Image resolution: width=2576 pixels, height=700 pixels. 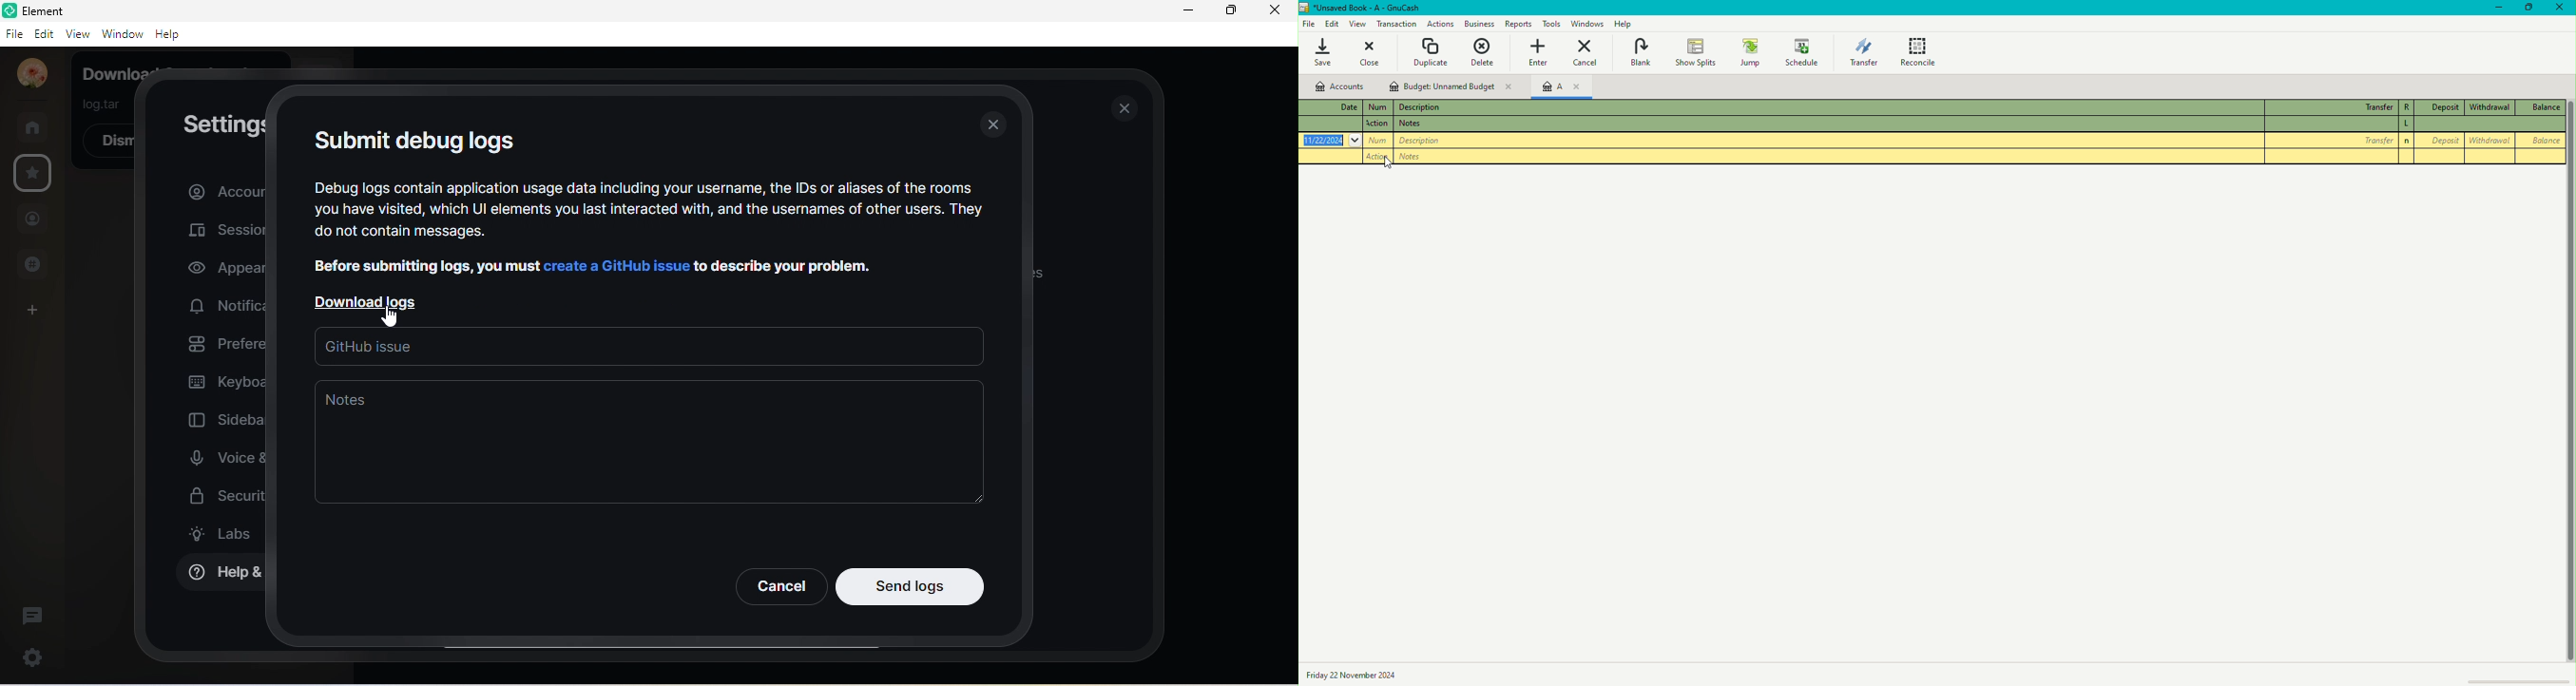 What do you see at coordinates (996, 126) in the screenshot?
I see `close` at bounding box center [996, 126].